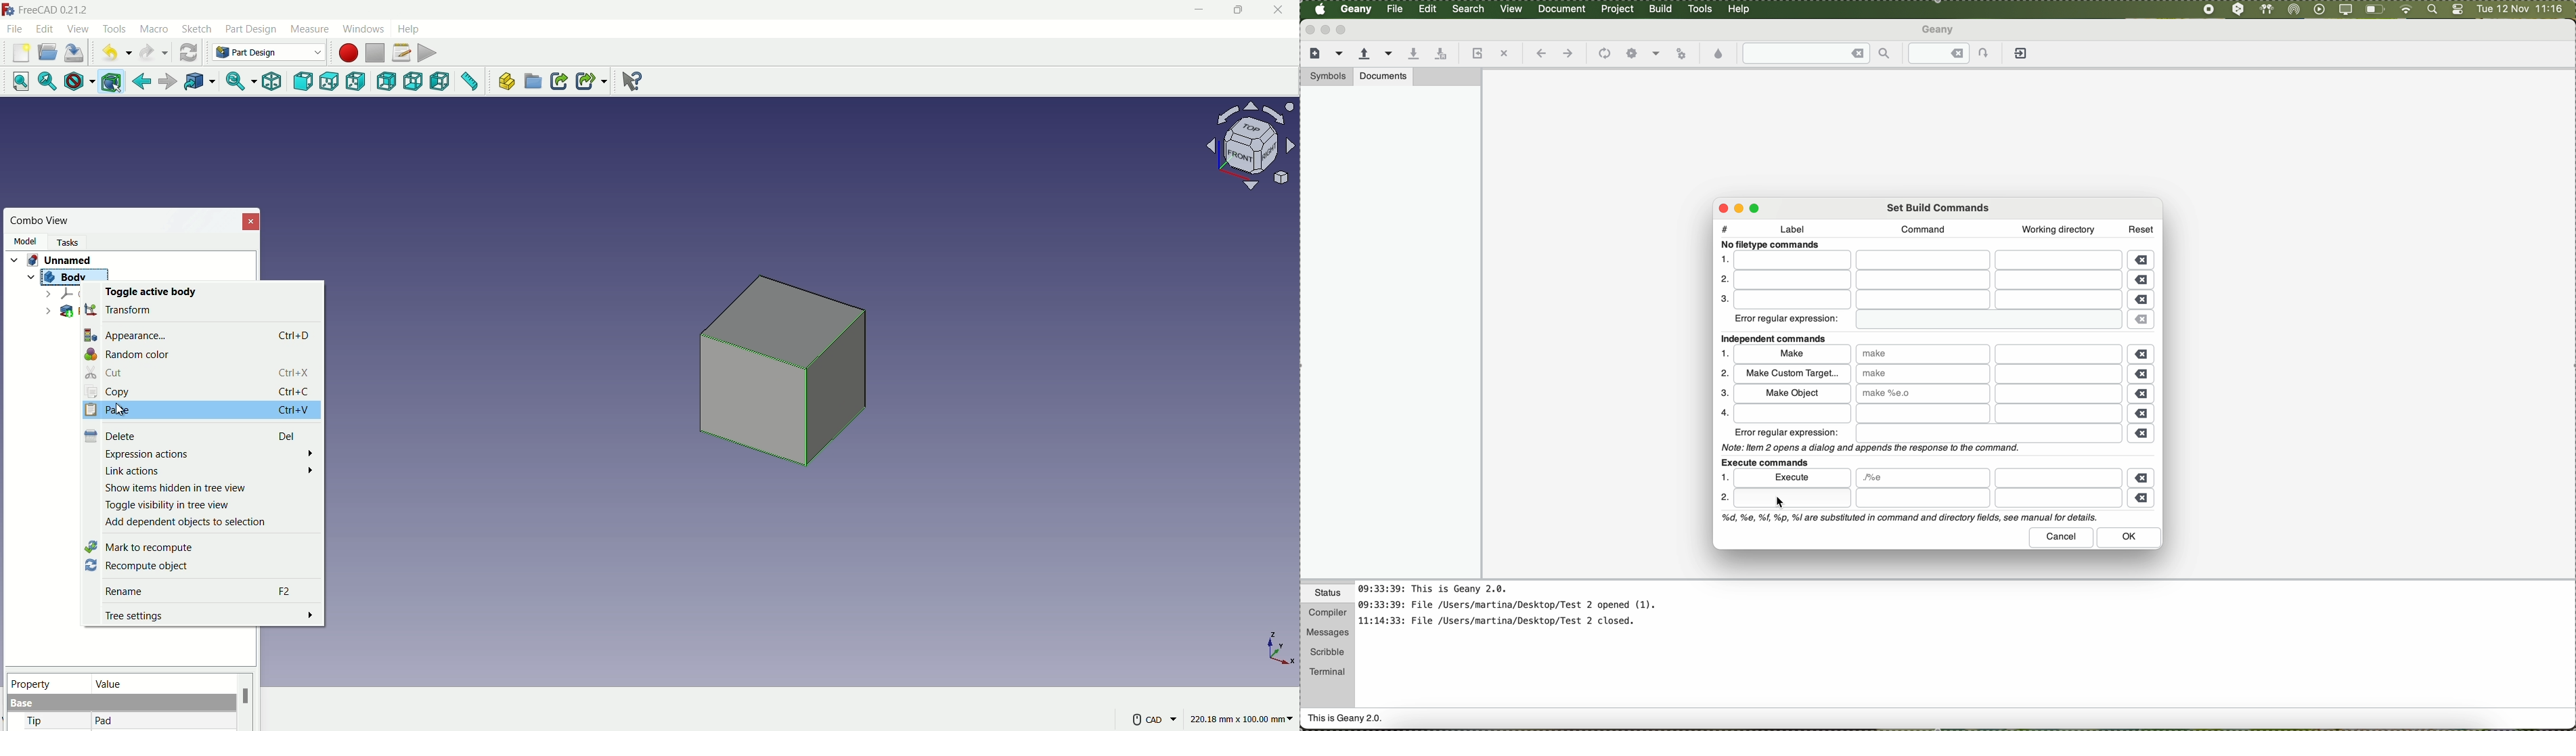 The image size is (2576, 756). What do you see at coordinates (210, 472) in the screenshot?
I see `Link actions` at bounding box center [210, 472].